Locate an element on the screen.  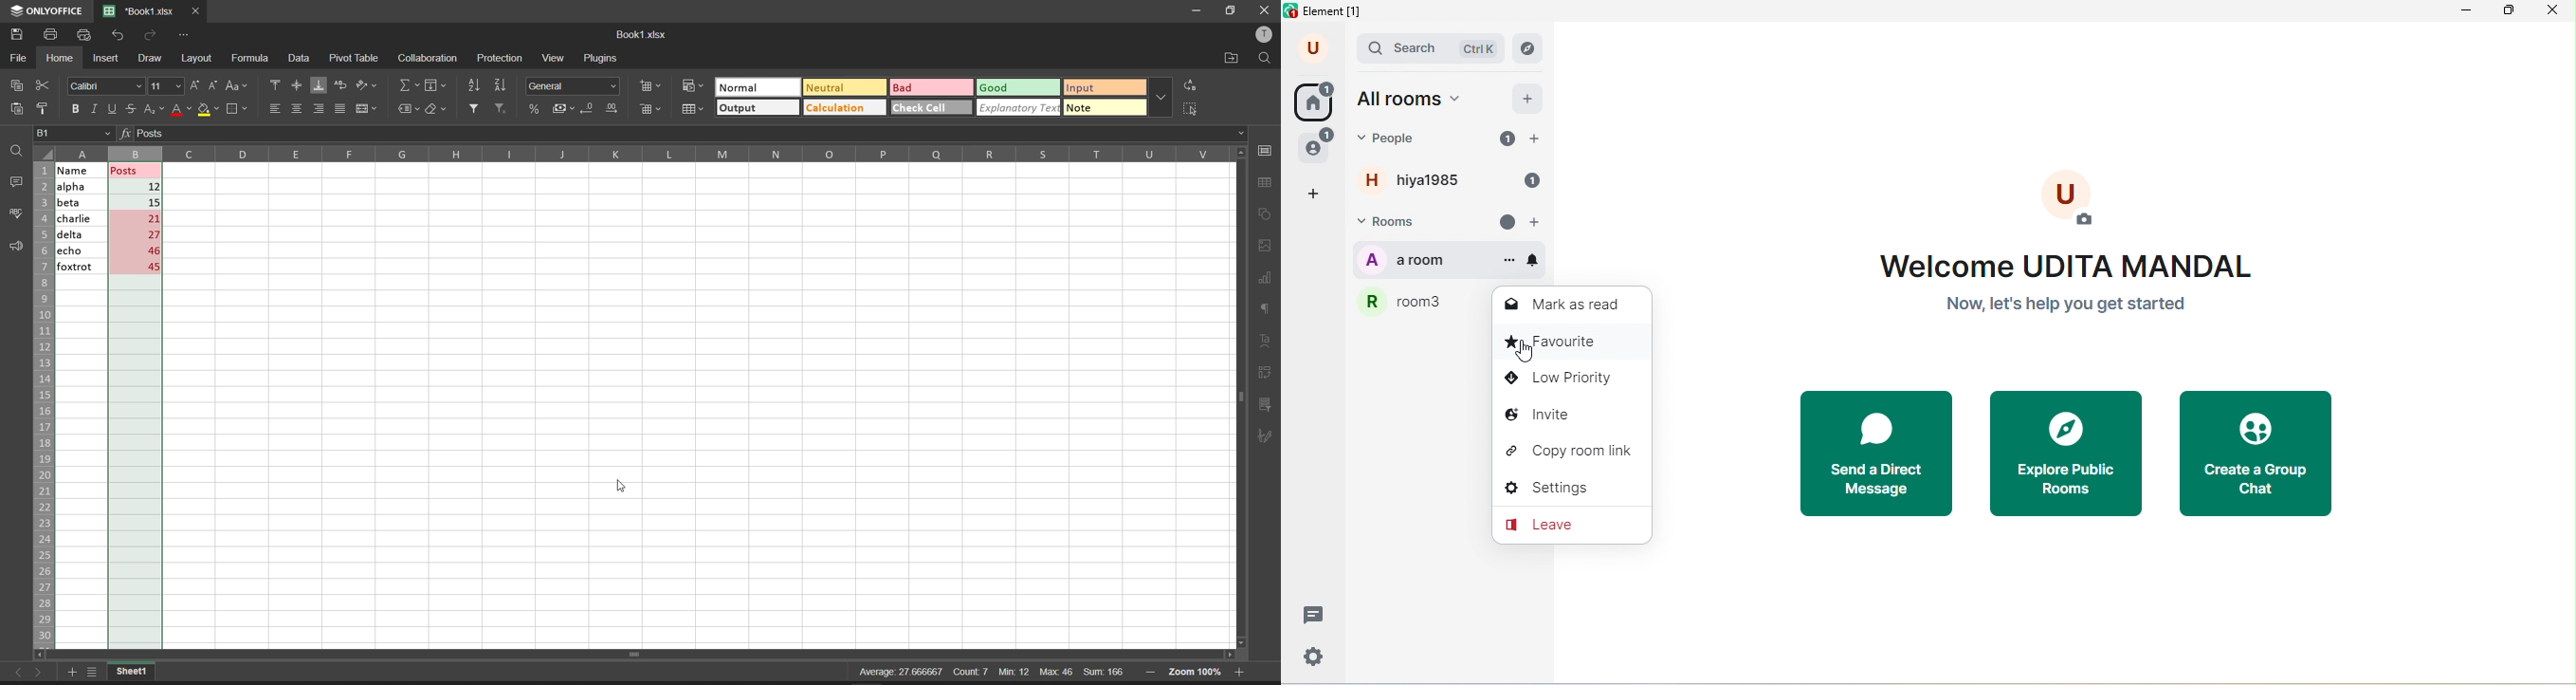
summation is located at coordinates (403, 85).